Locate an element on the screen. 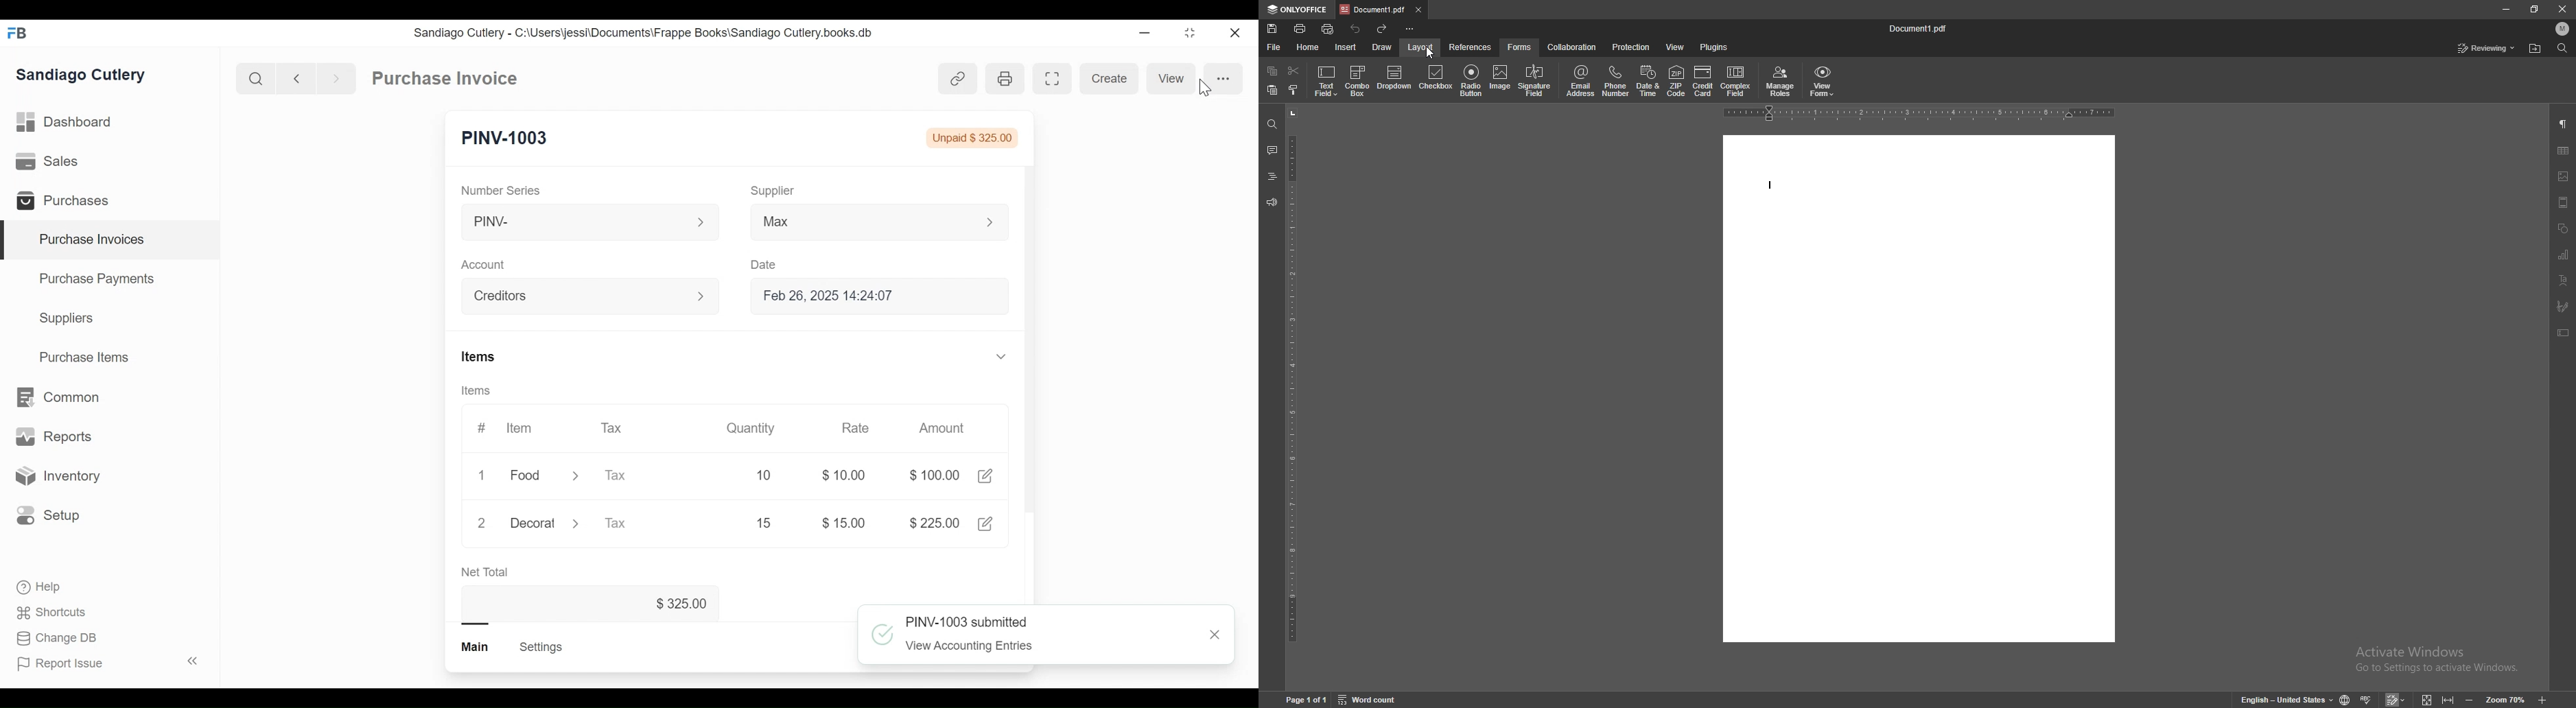  find is located at coordinates (1272, 125).